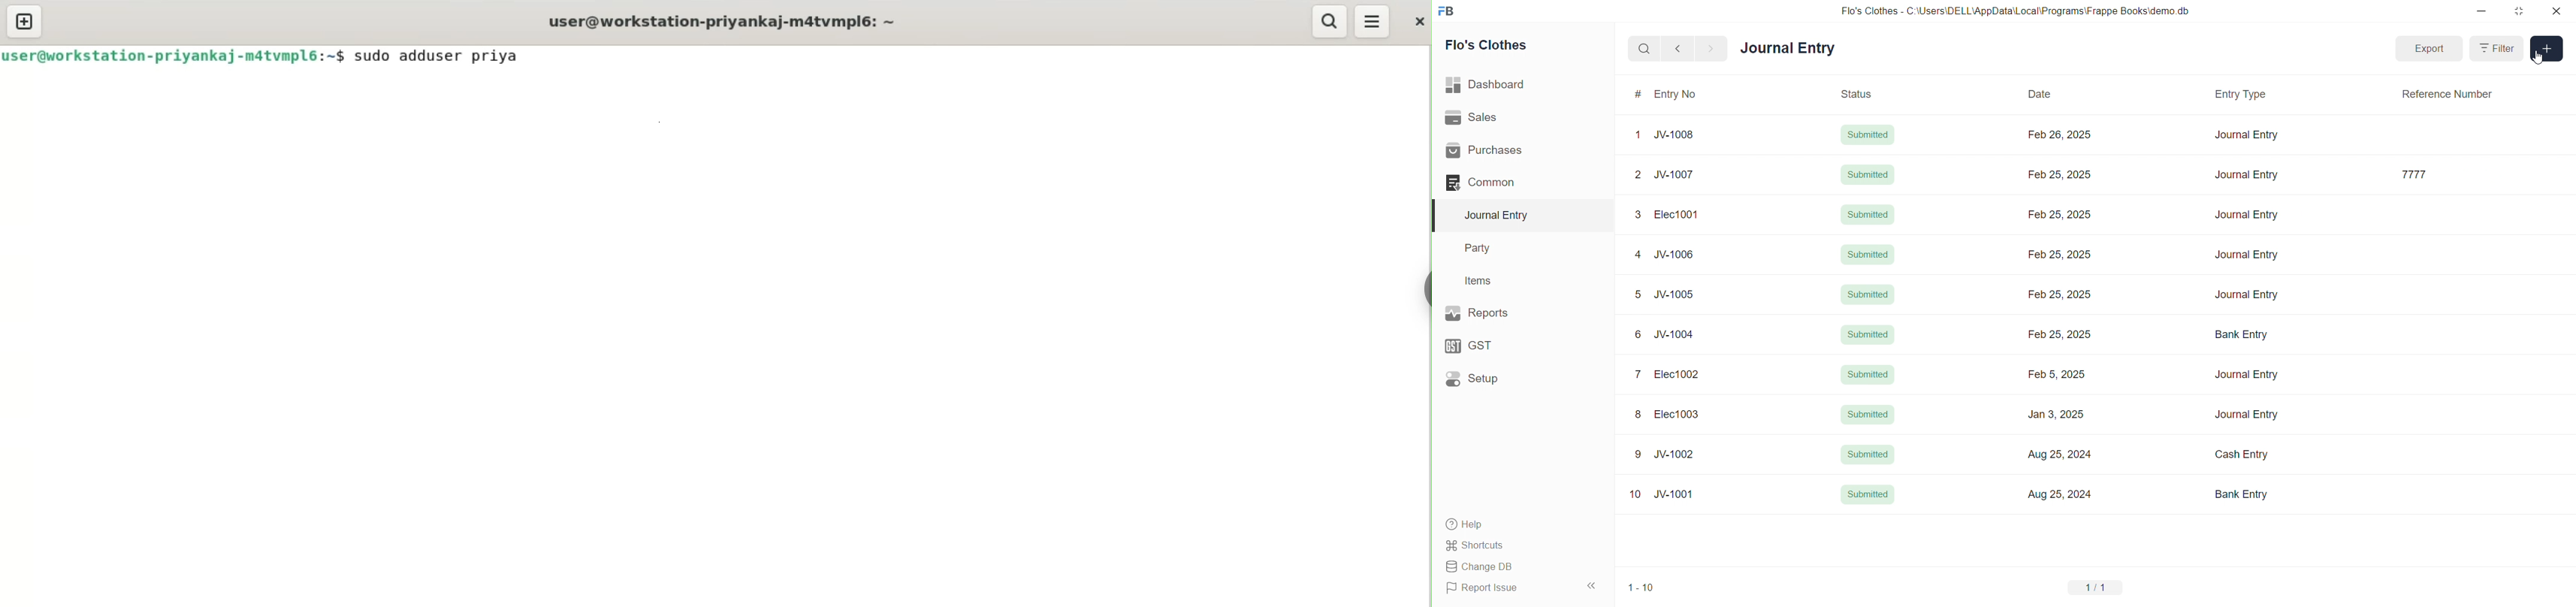  What do you see at coordinates (1678, 374) in the screenshot?
I see `Elec1002` at bounding box center [1678, 374].